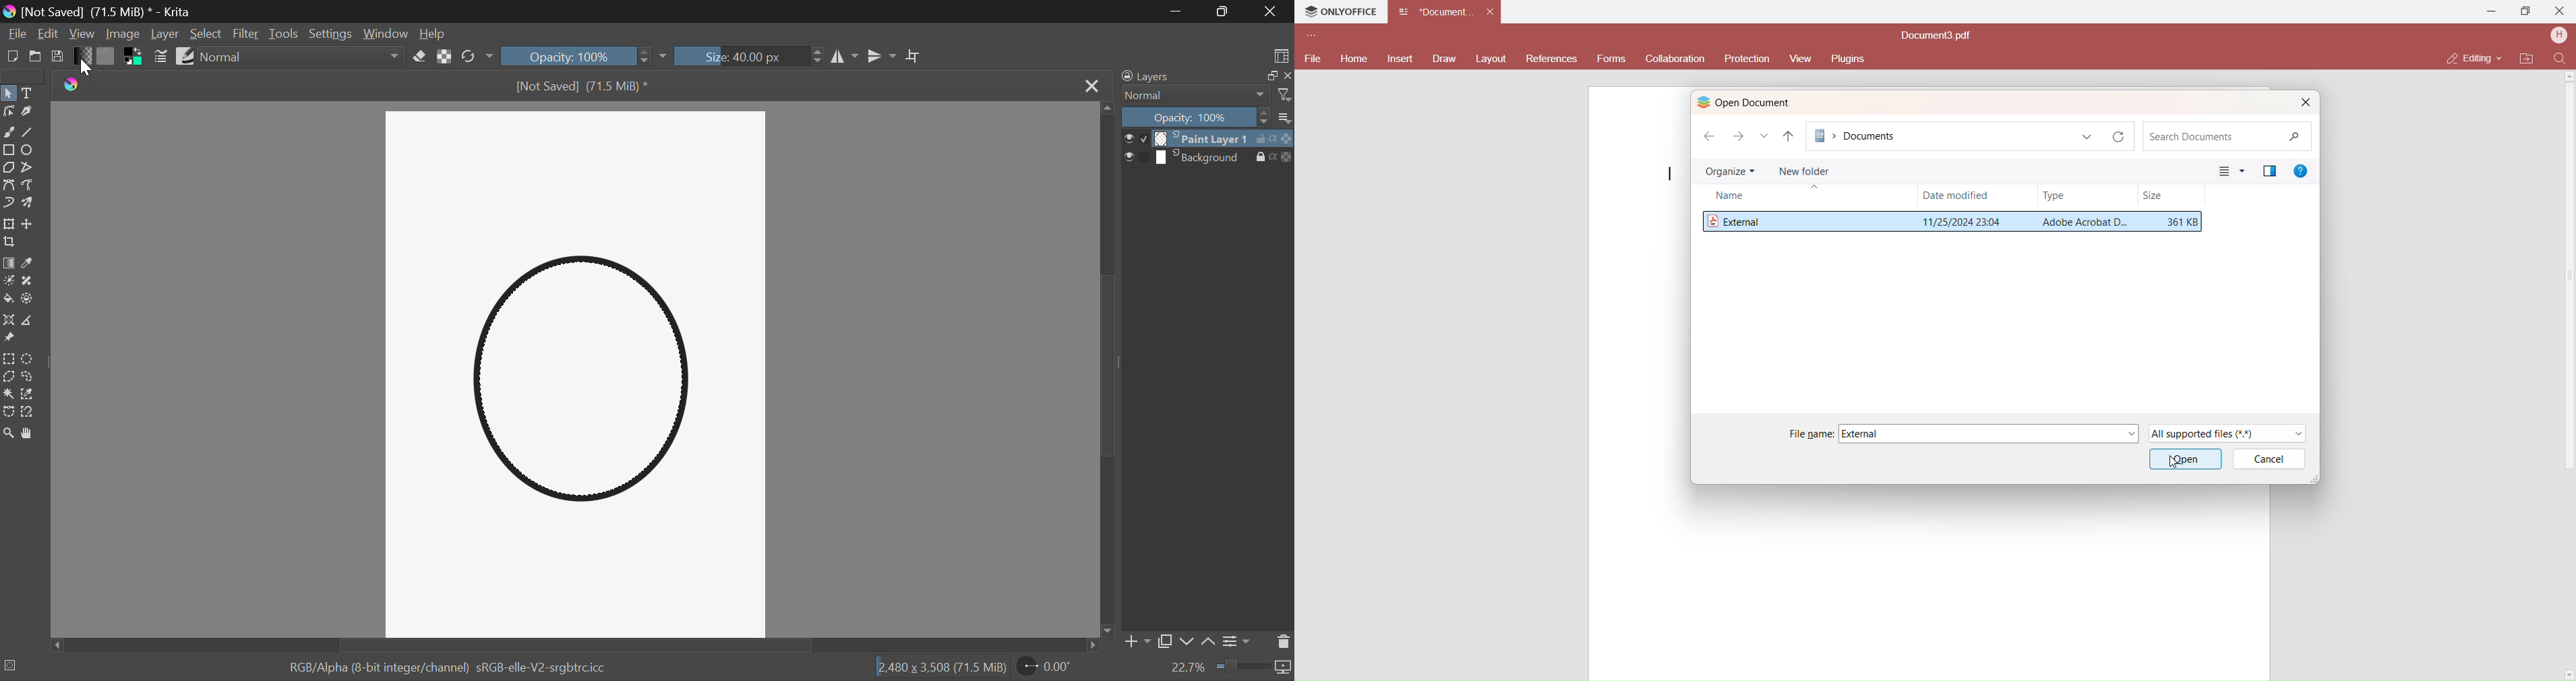  What do you see at coordinates (1611, 60) in the screenshot?
I see `Forms` at bounding box center [1611, 60].